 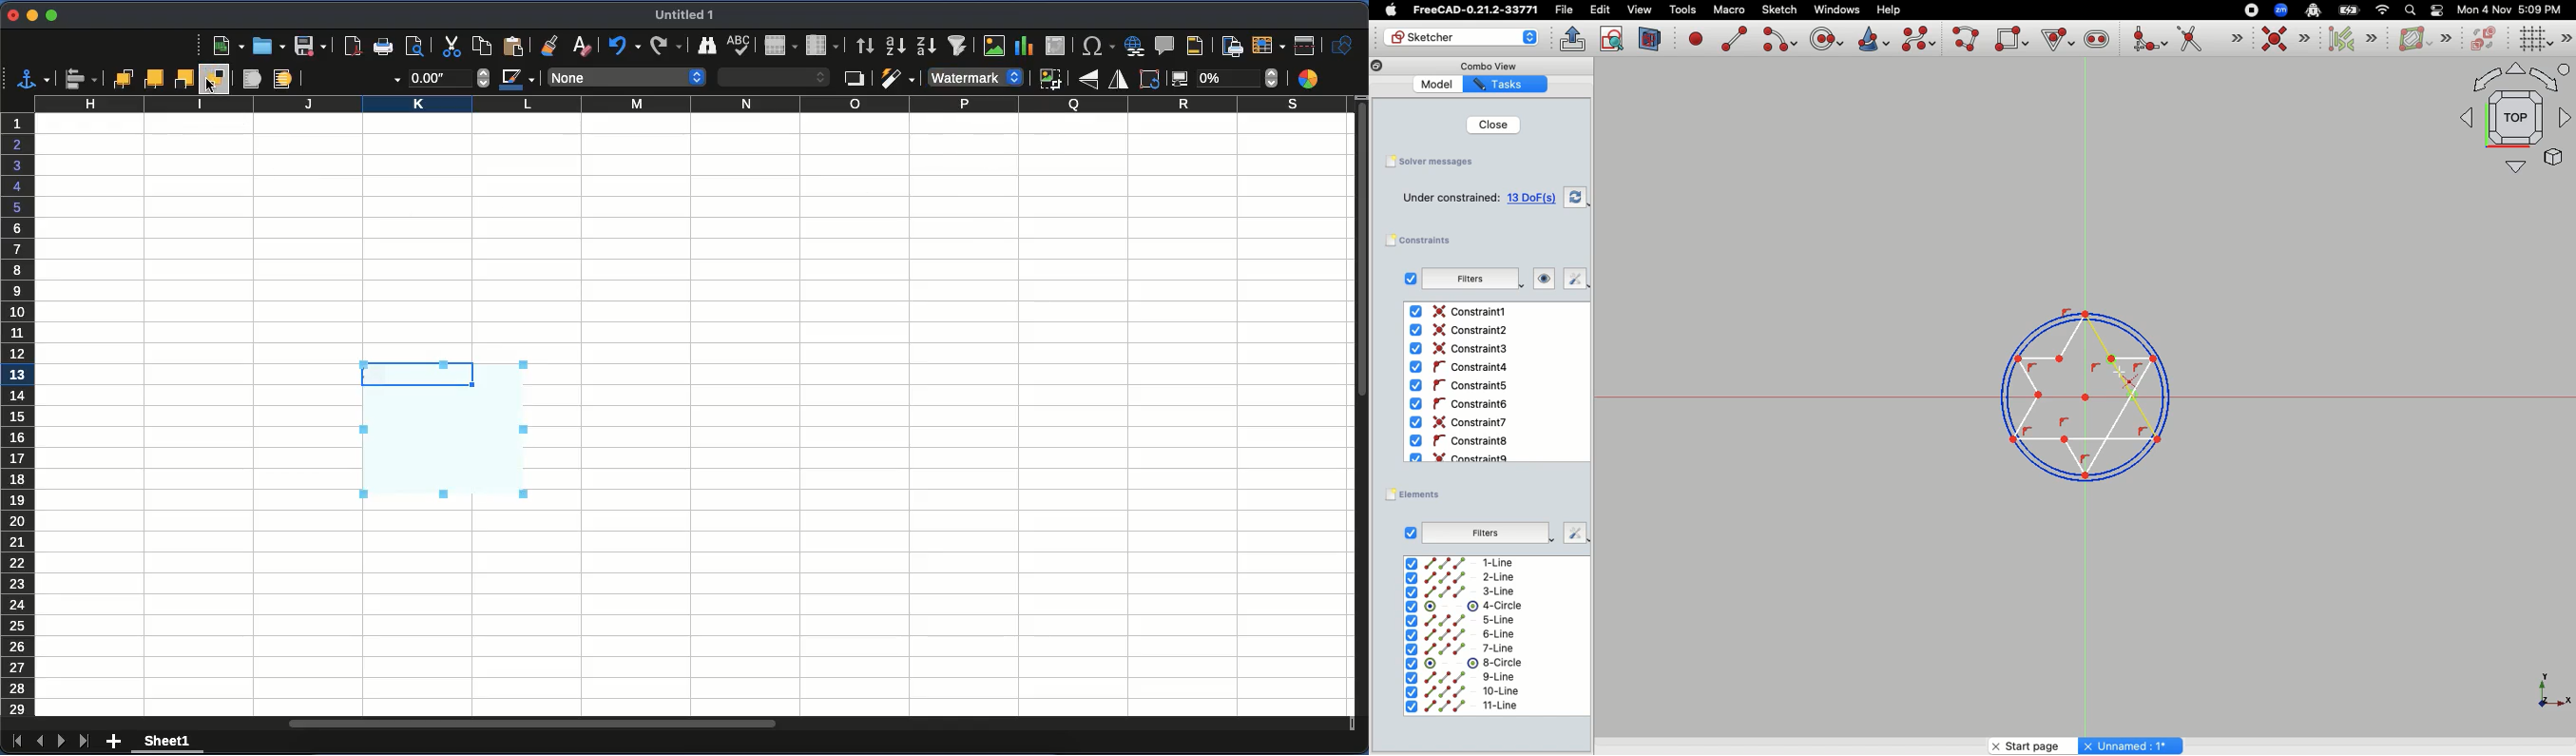 What do you see at coordinates (1505, 85) in the screenshot?
I see `Tasks` at bounding box center [1505, 85].